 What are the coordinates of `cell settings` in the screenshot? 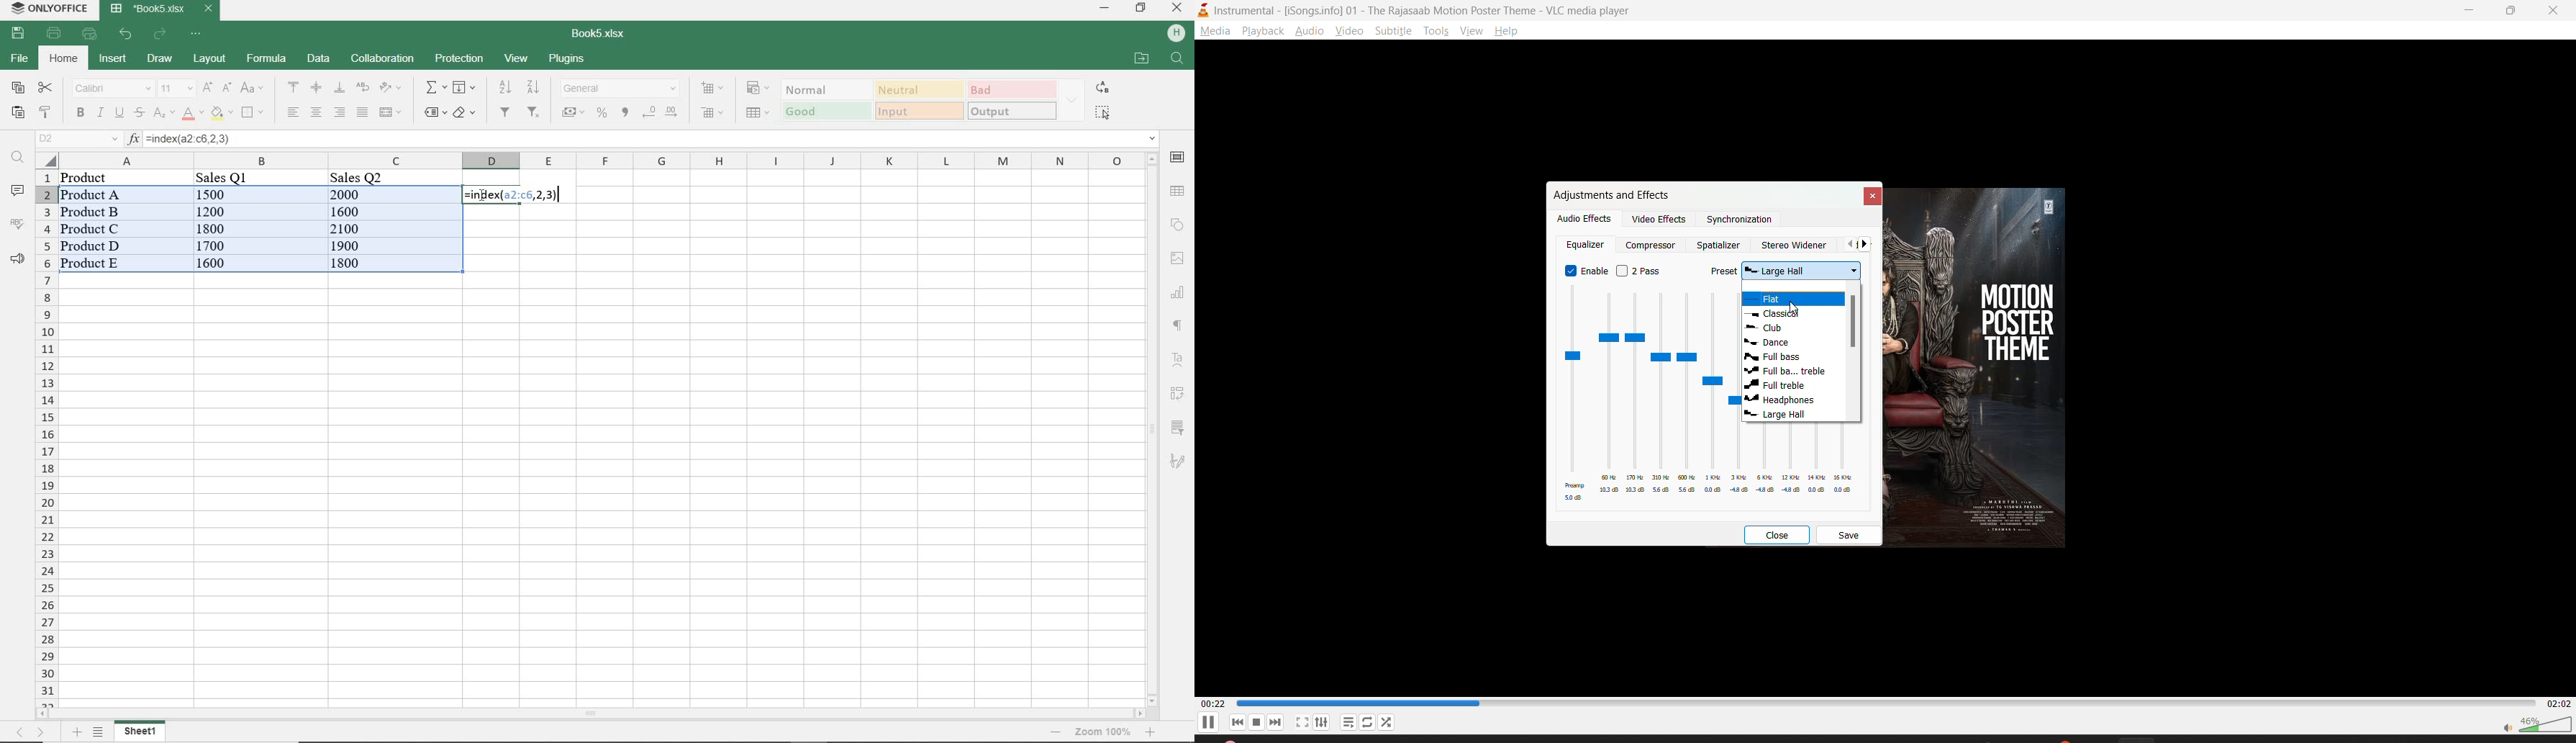 It's located at (1178, 157).